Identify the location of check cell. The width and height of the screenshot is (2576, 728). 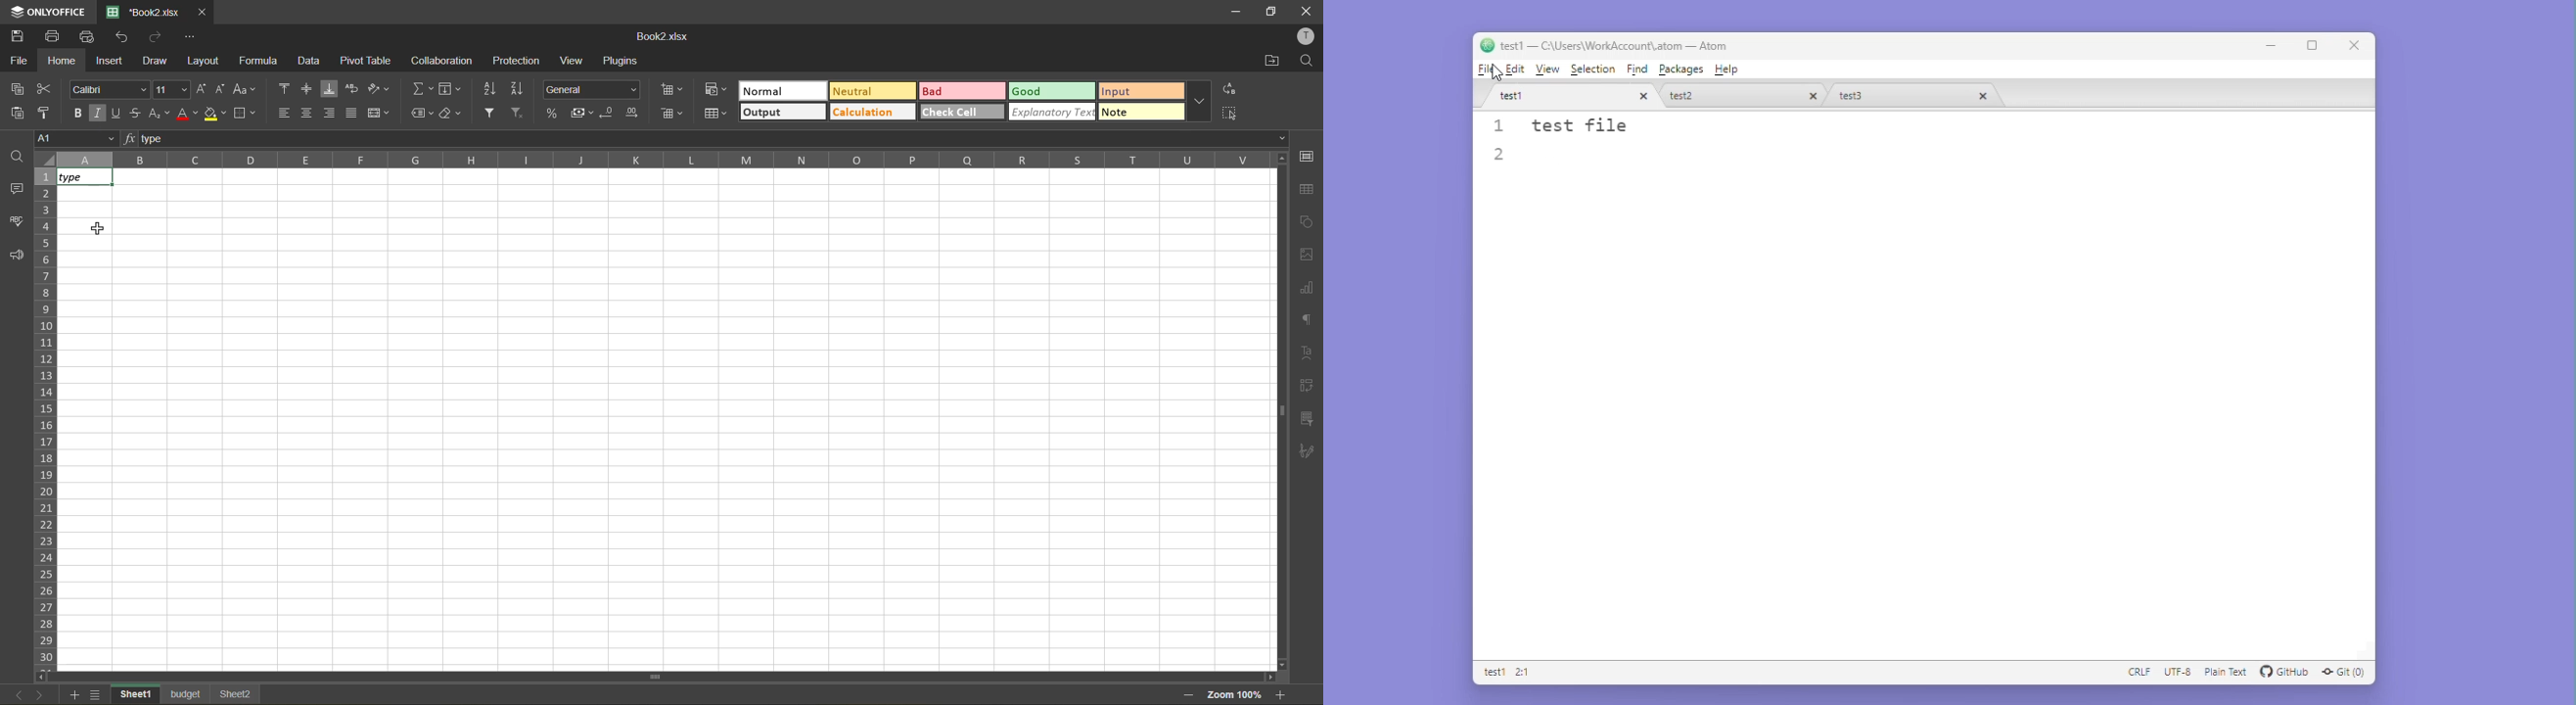
(962, 111).